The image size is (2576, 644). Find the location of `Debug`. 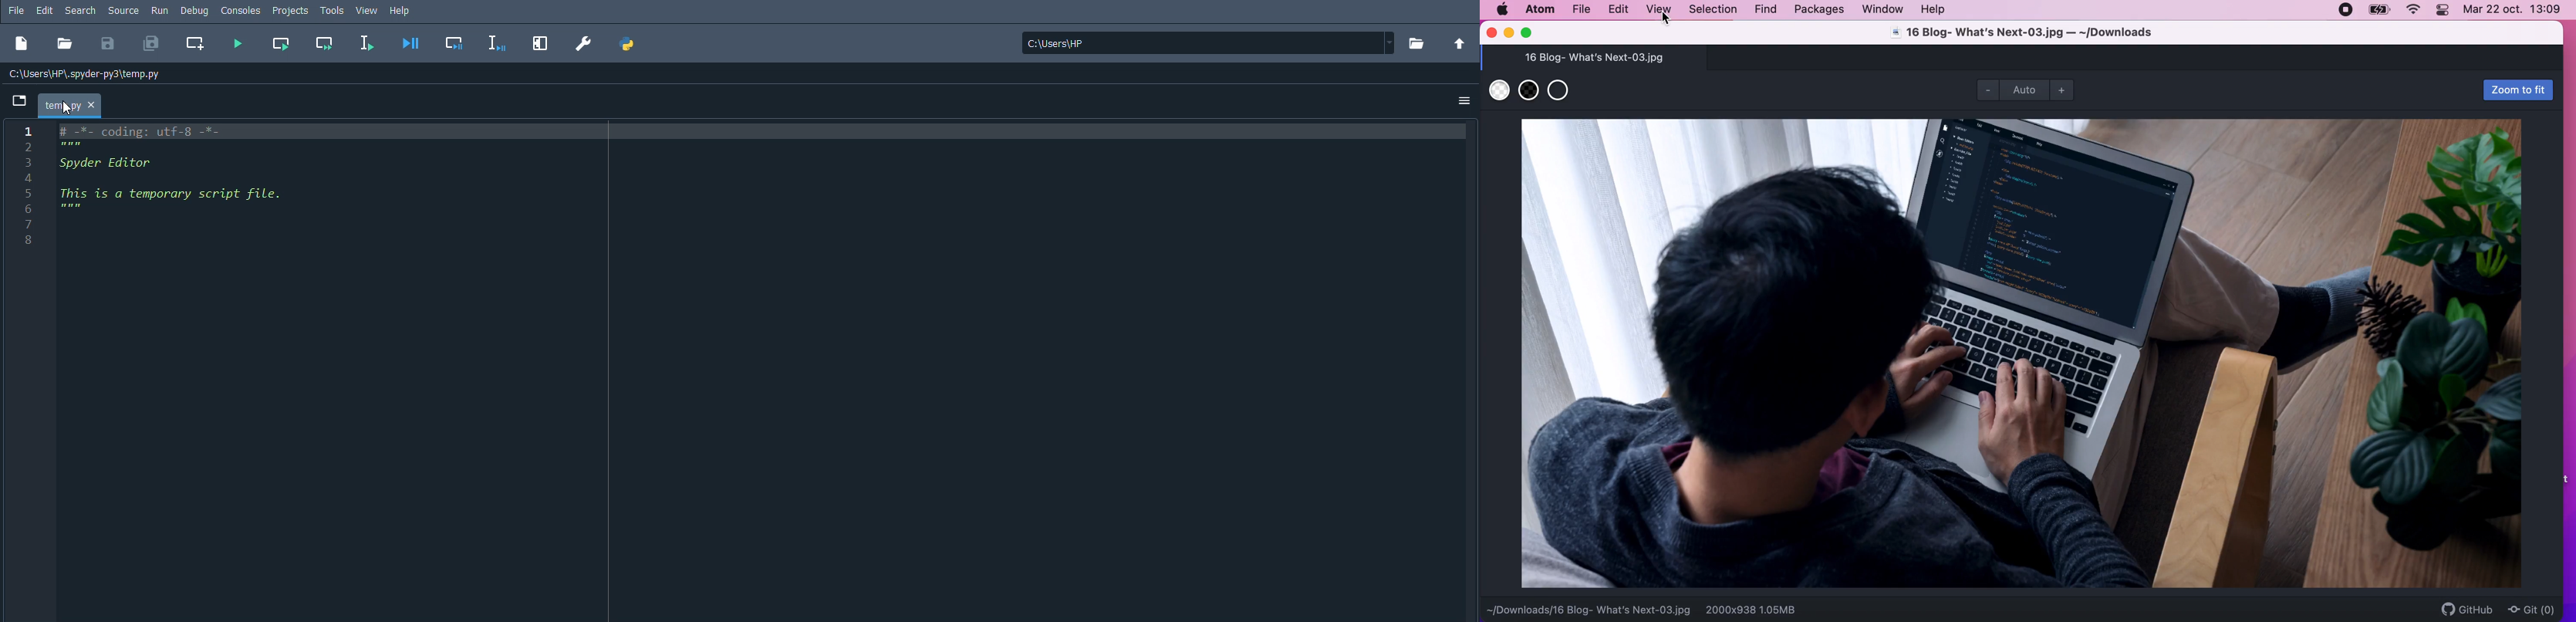

Debug is located at coordinates (196, 11).